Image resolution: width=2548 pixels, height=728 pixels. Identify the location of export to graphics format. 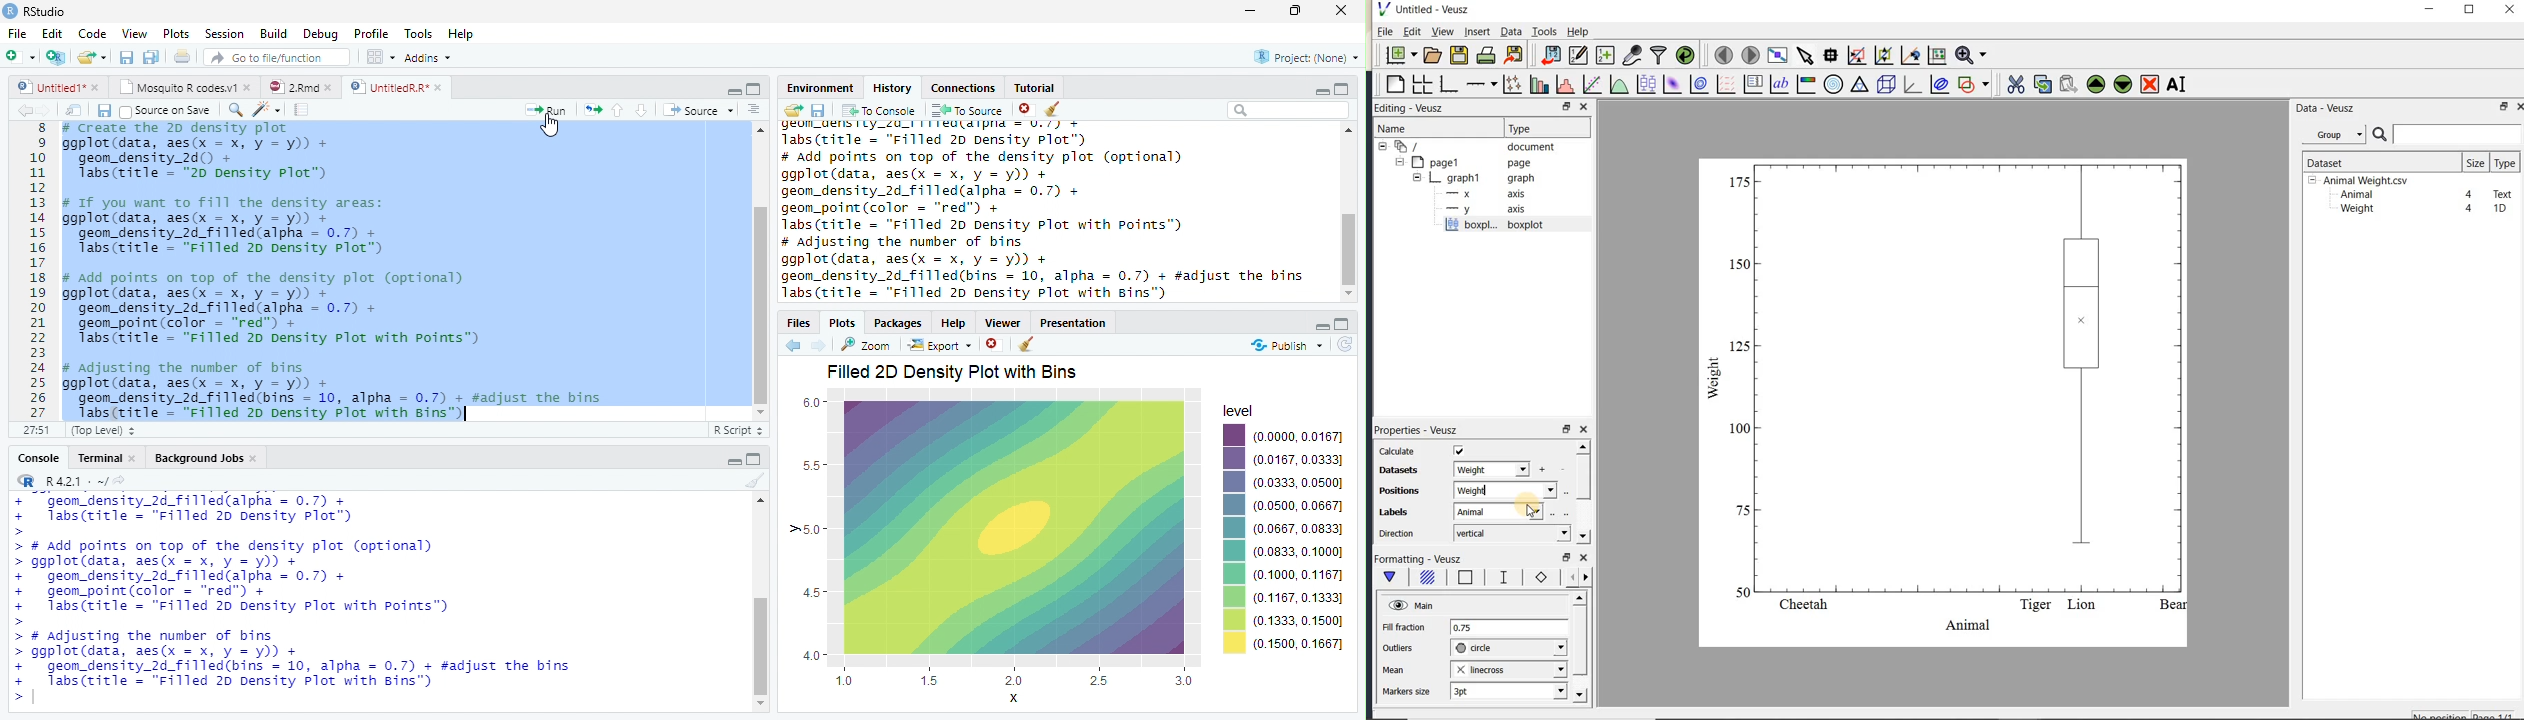
(1514, 54).